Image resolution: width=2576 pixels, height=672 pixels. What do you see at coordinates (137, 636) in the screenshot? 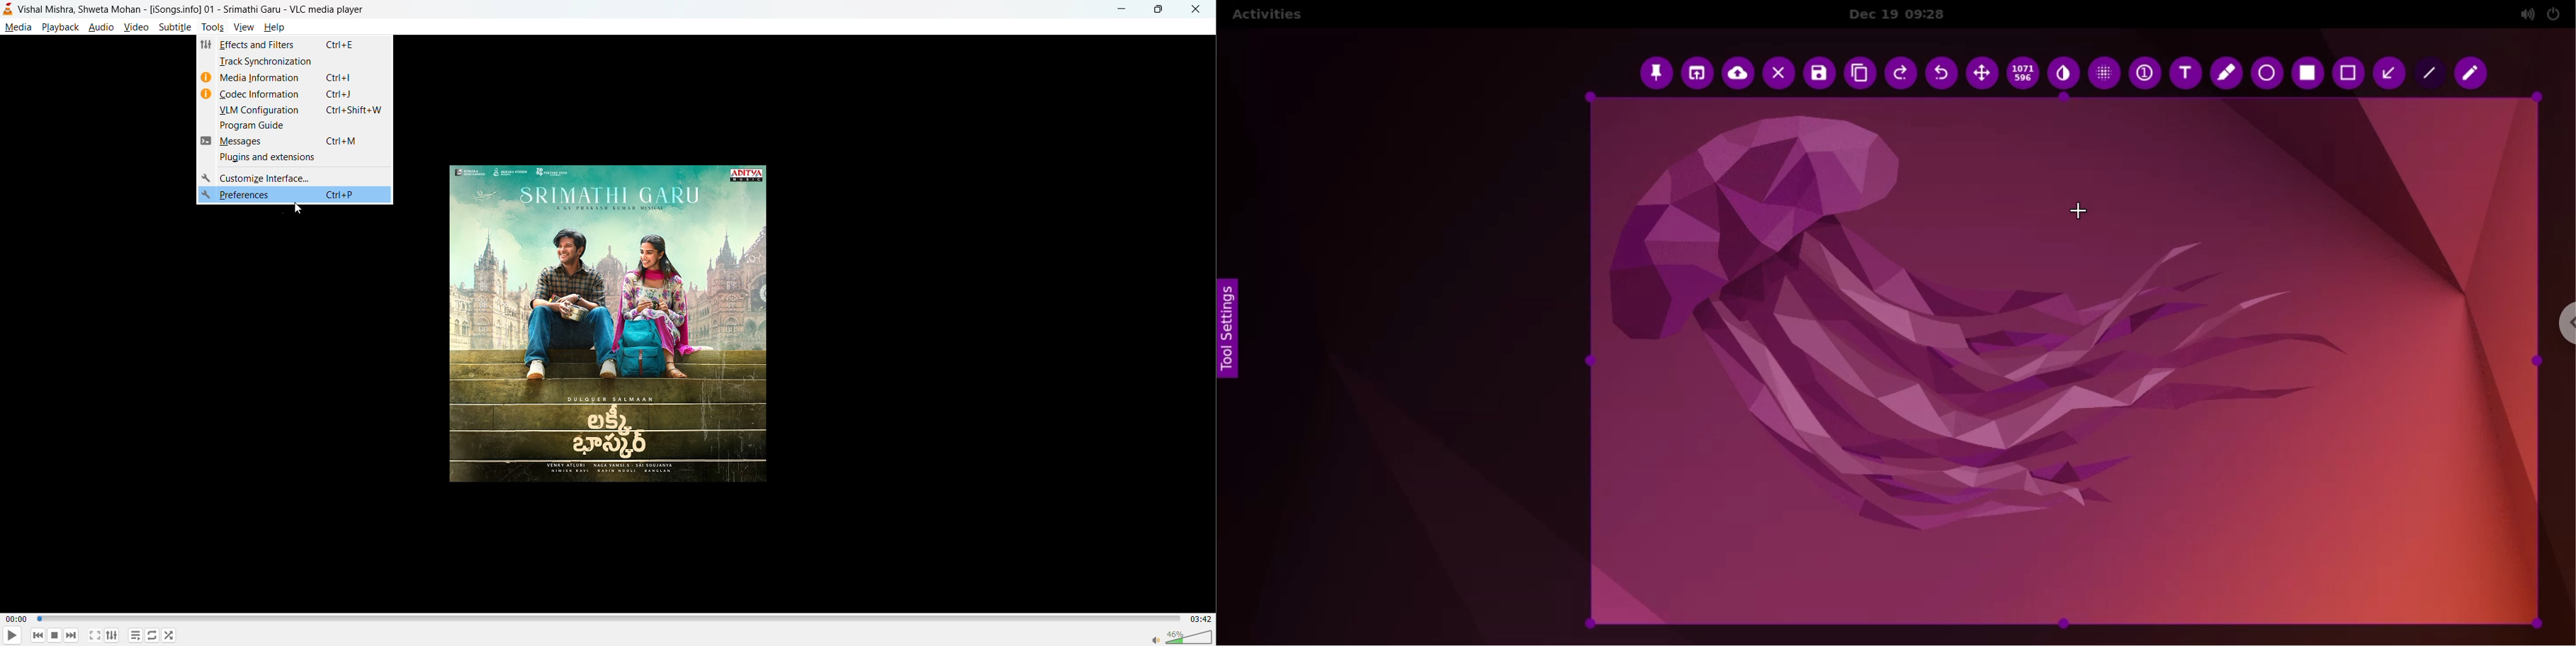
I see `playlist` at bounding box center [137, 636].